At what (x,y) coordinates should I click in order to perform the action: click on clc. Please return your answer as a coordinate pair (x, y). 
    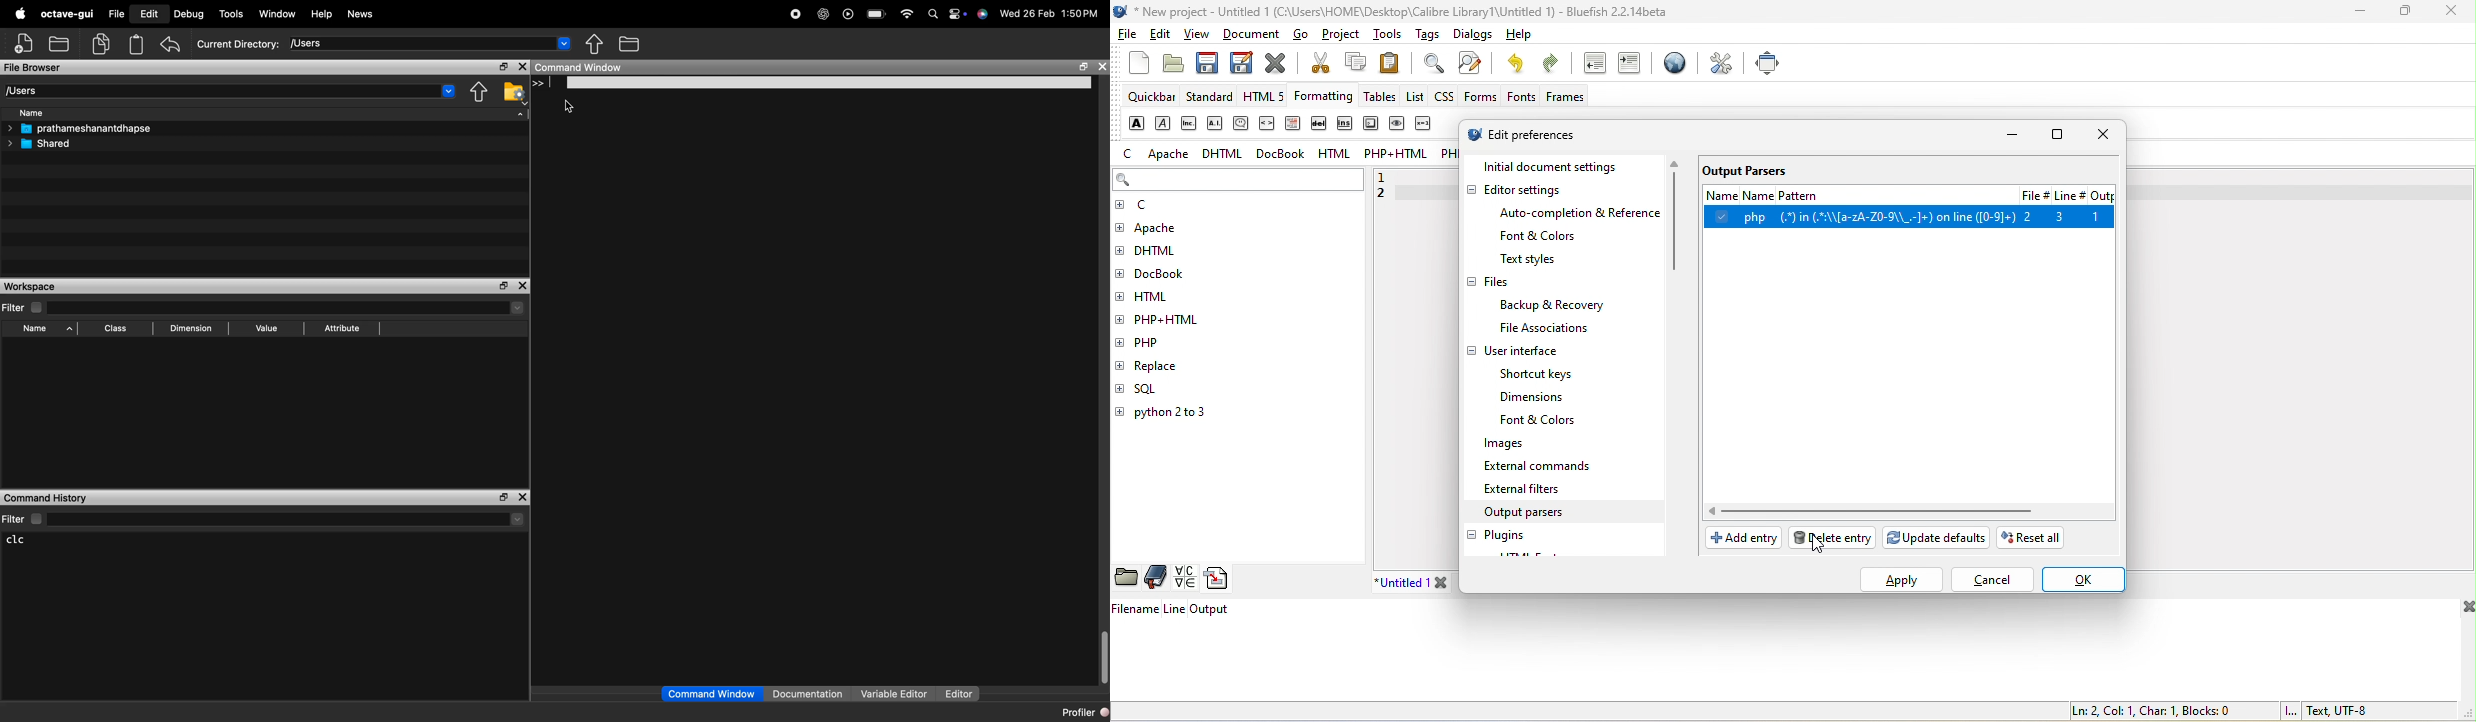
    Looking at the image, I should click on (23, 540).